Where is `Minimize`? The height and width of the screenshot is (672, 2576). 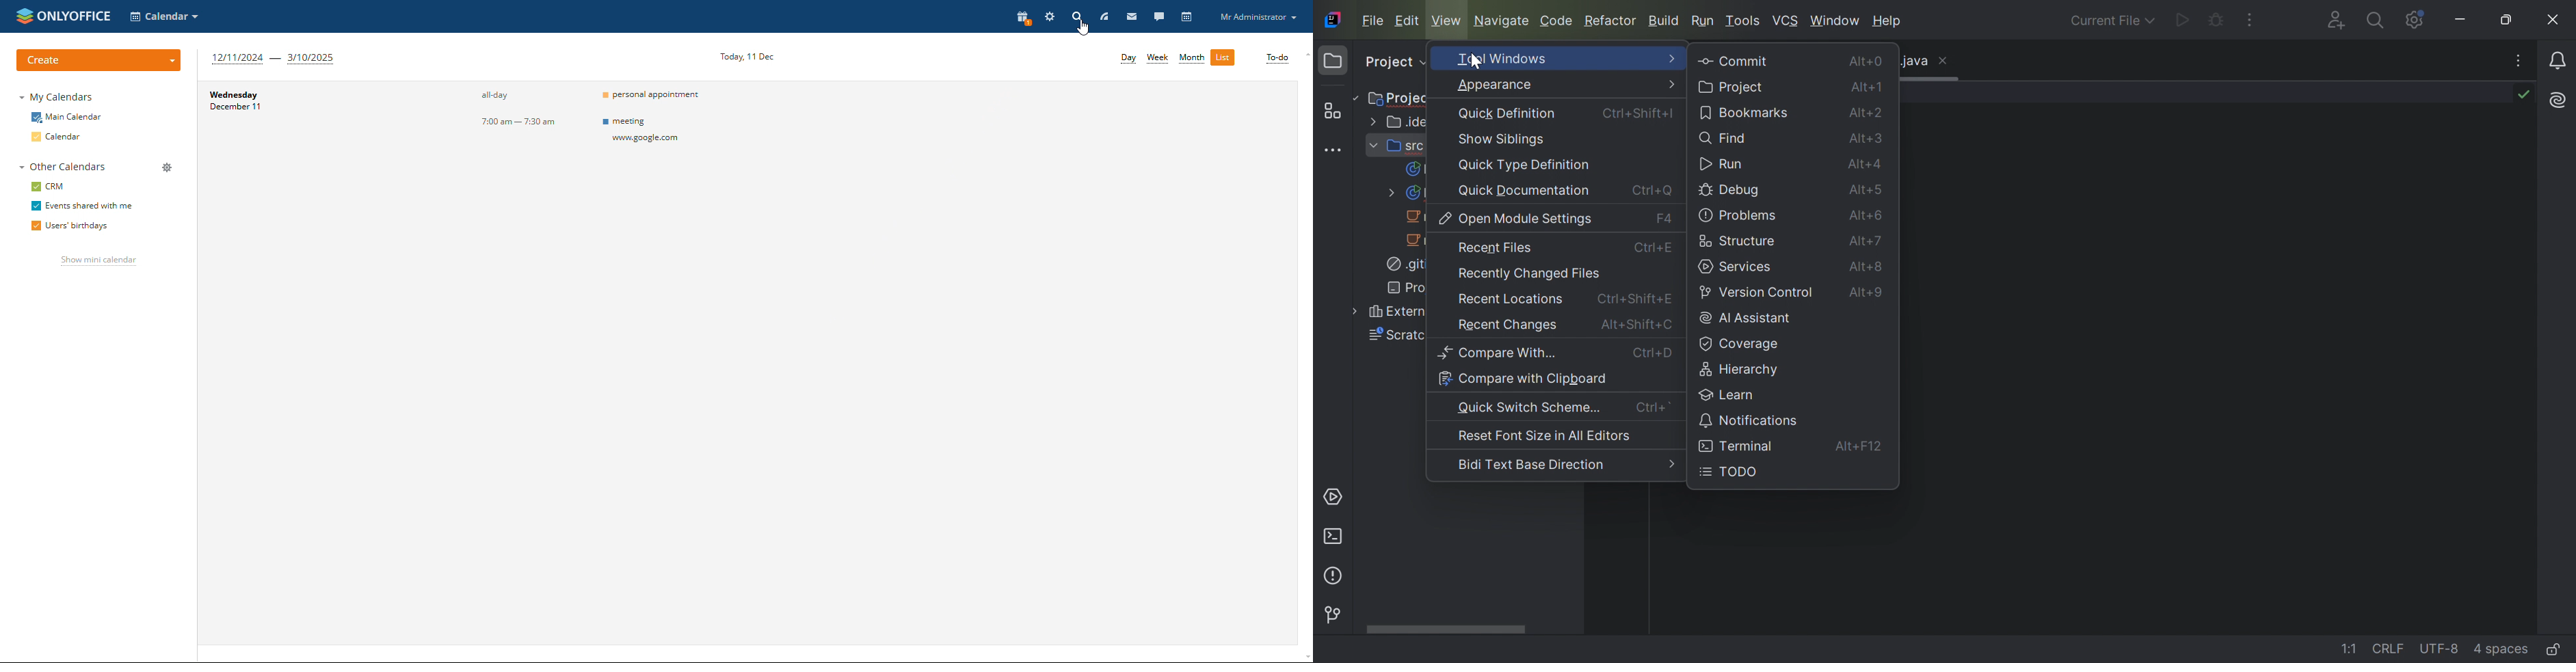 Minimize is located at coordinates (2461, 20).